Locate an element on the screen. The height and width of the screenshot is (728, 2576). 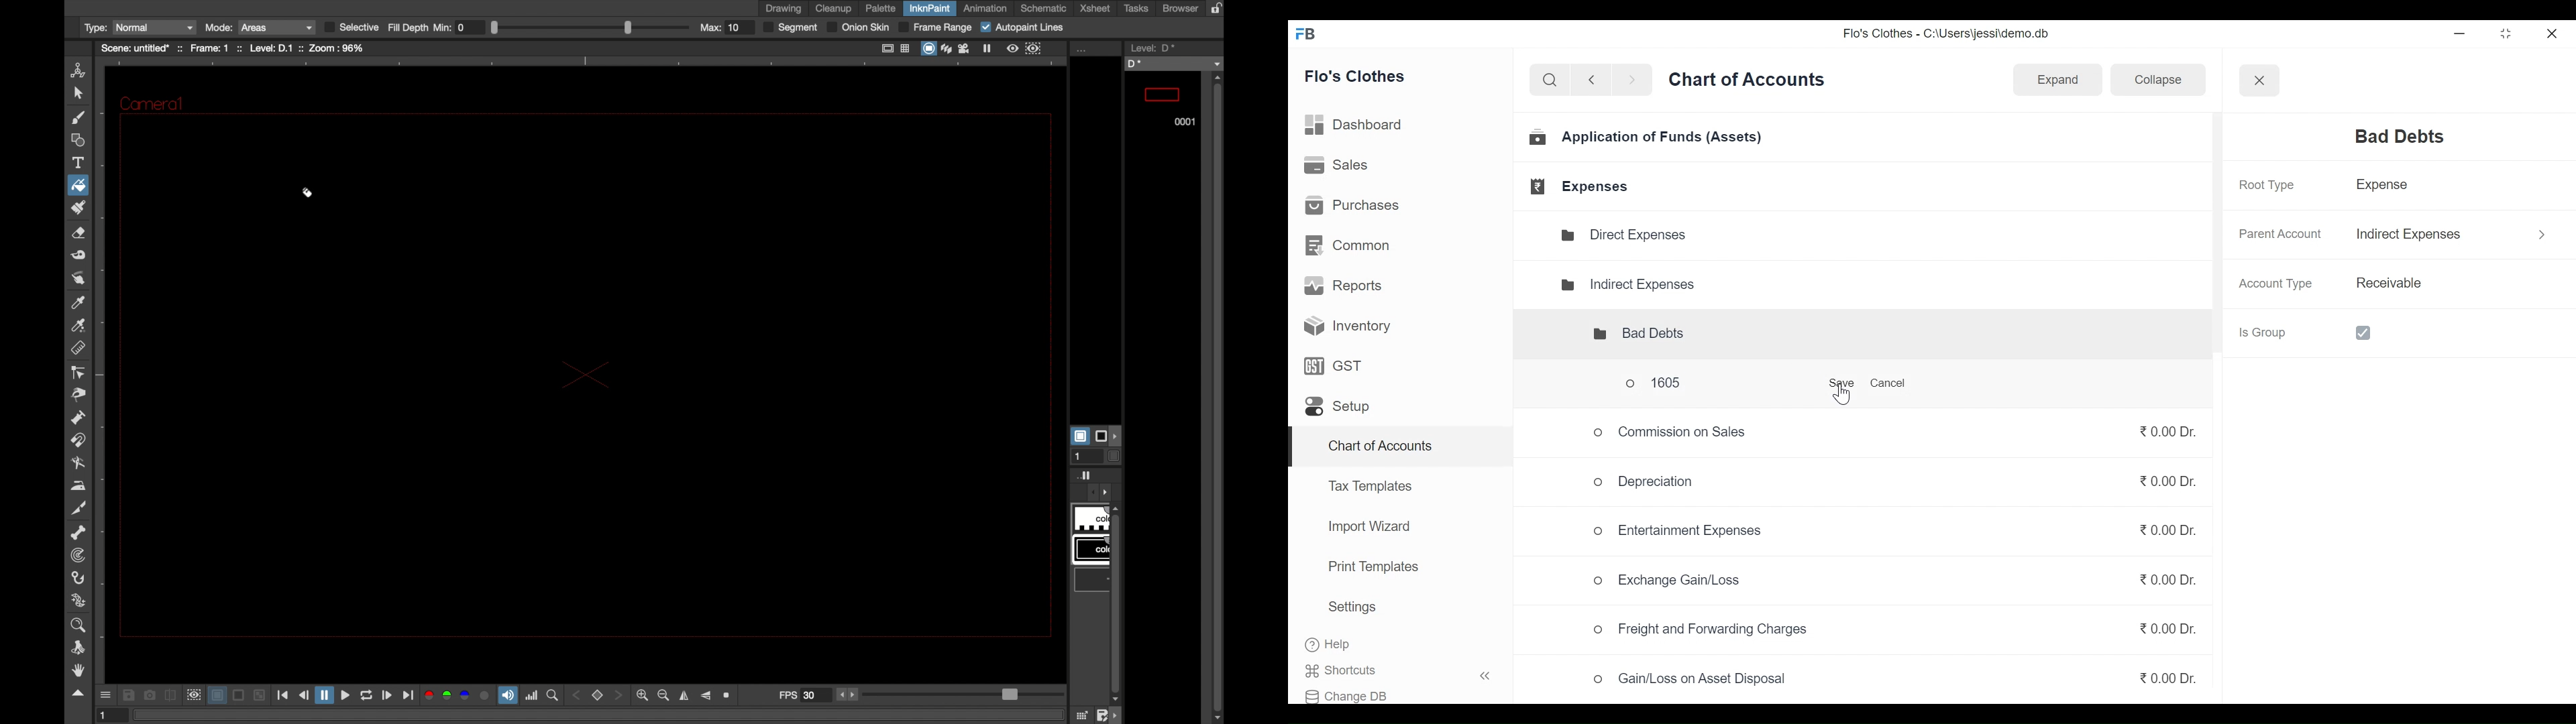
₹0.00 Dr. is located at coordinates (2164, 486).